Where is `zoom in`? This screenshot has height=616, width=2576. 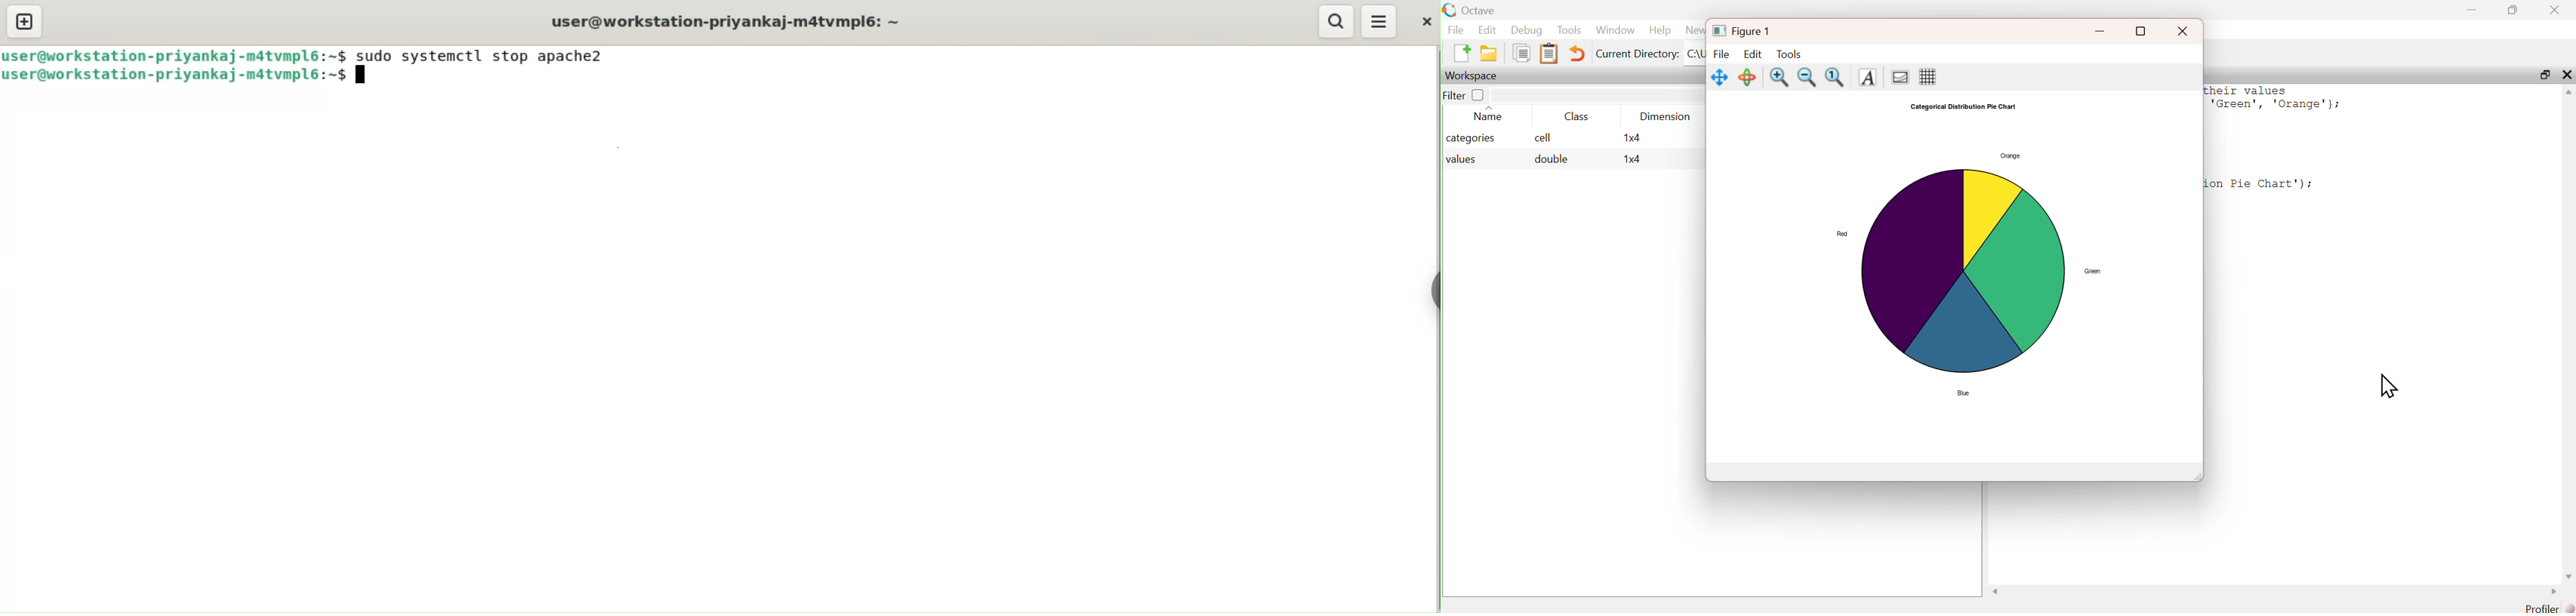 zoom in is located at coordinates (1779, 78).